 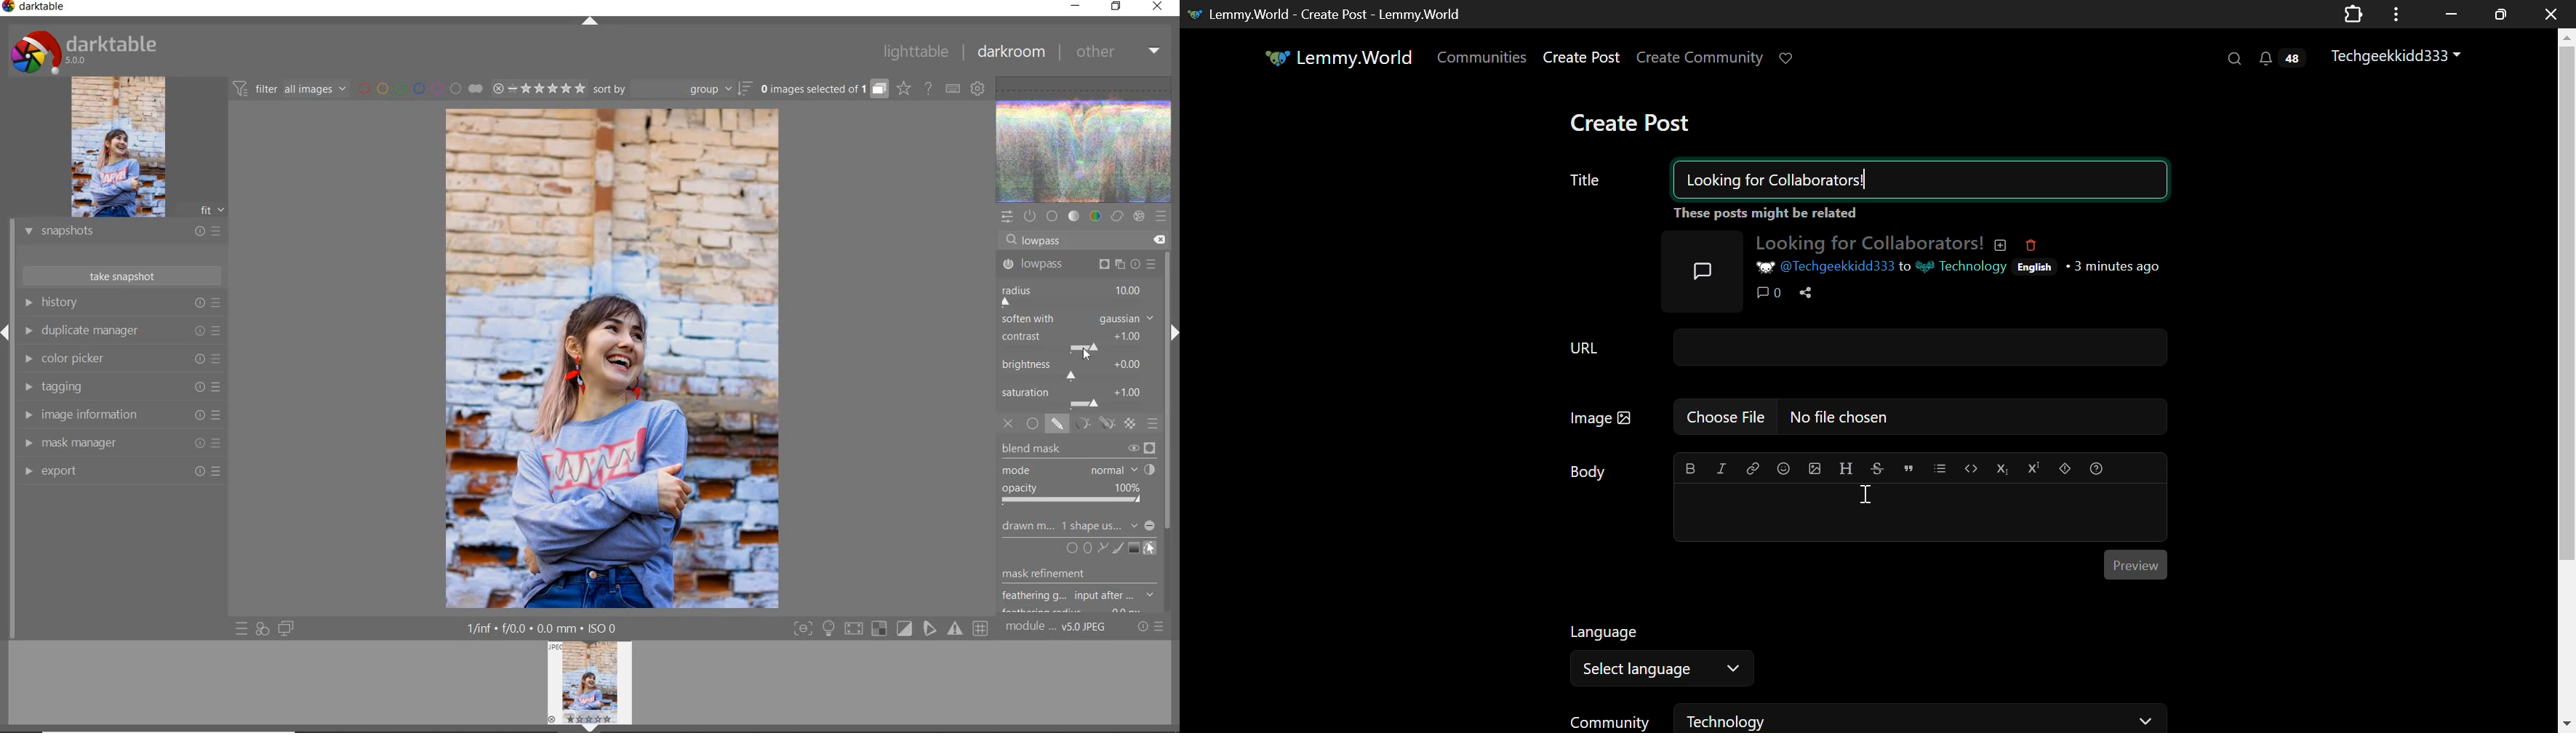 I want to click on blend mask, so click(x=1082, y=475).